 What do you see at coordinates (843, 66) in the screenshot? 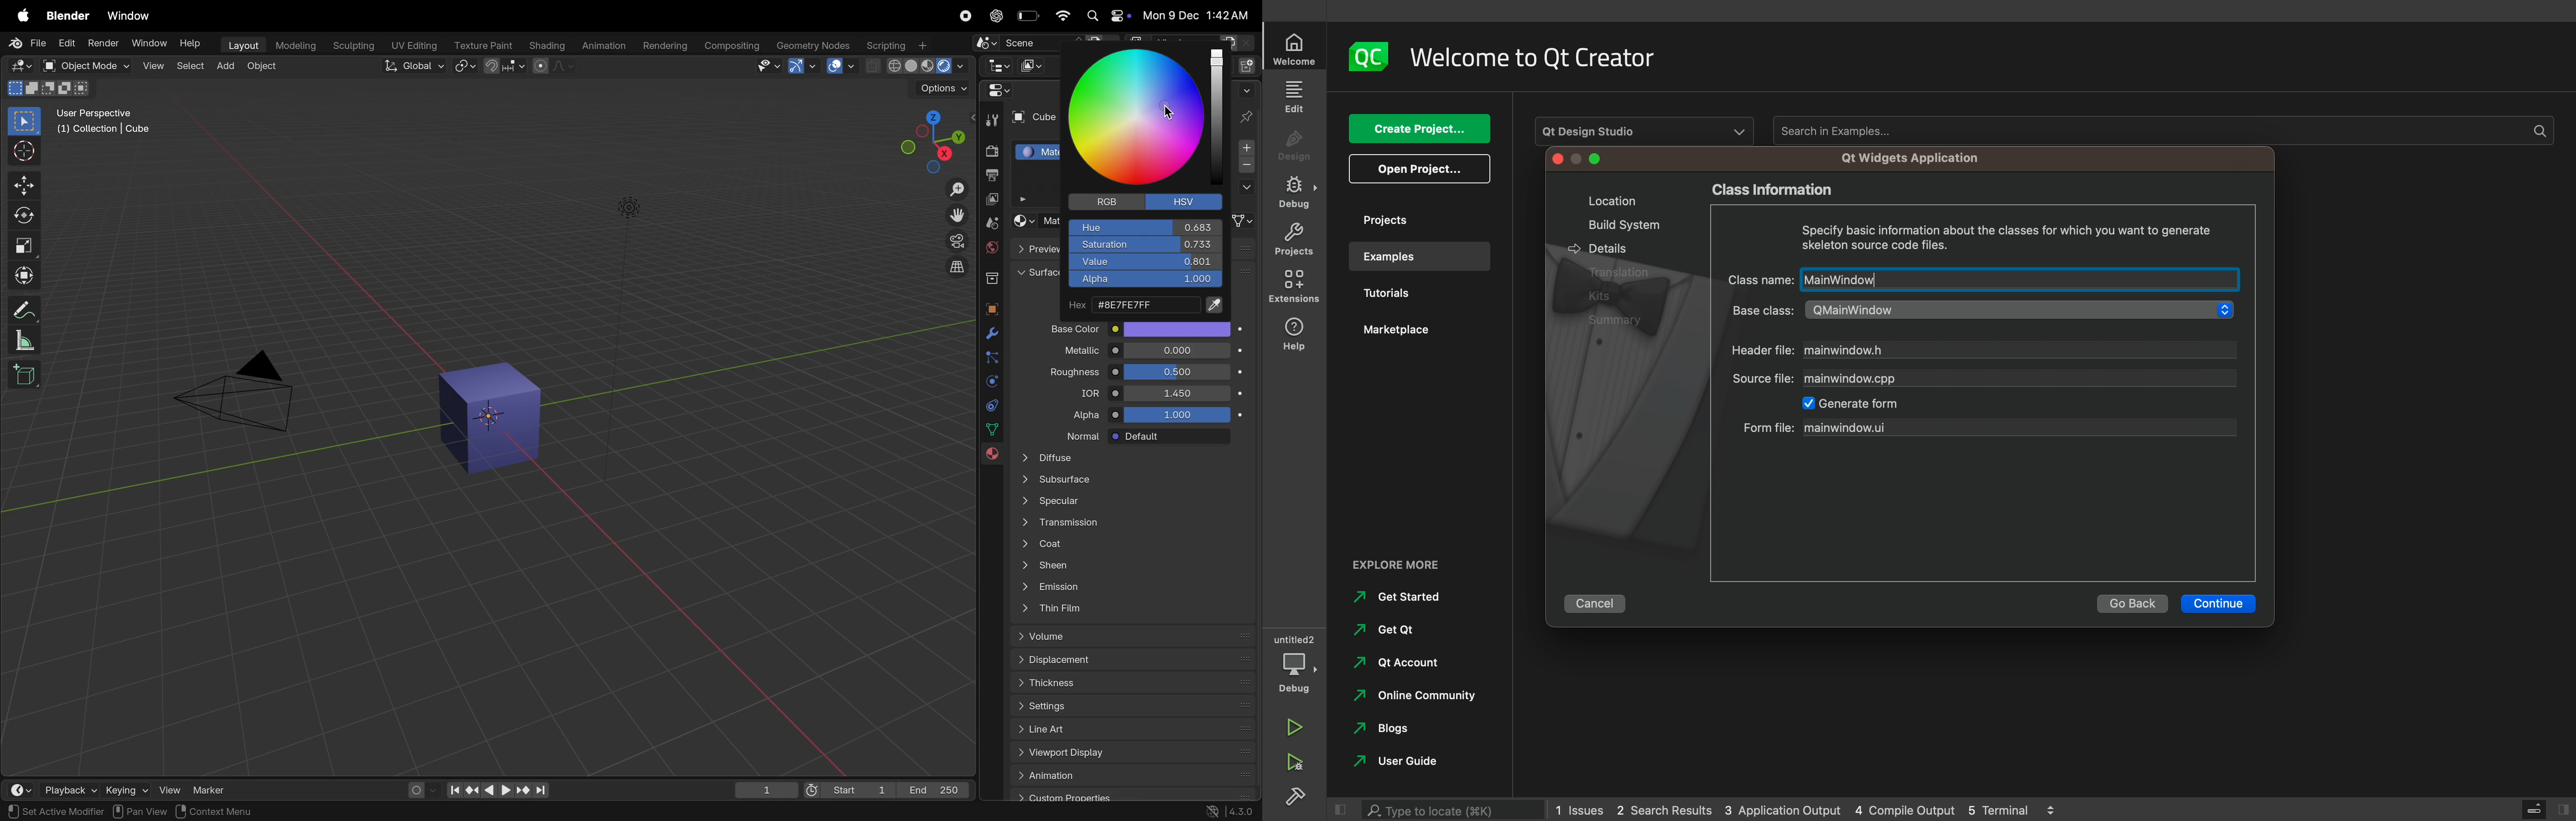
I see `show overlays` at bounding box center [843, 66].